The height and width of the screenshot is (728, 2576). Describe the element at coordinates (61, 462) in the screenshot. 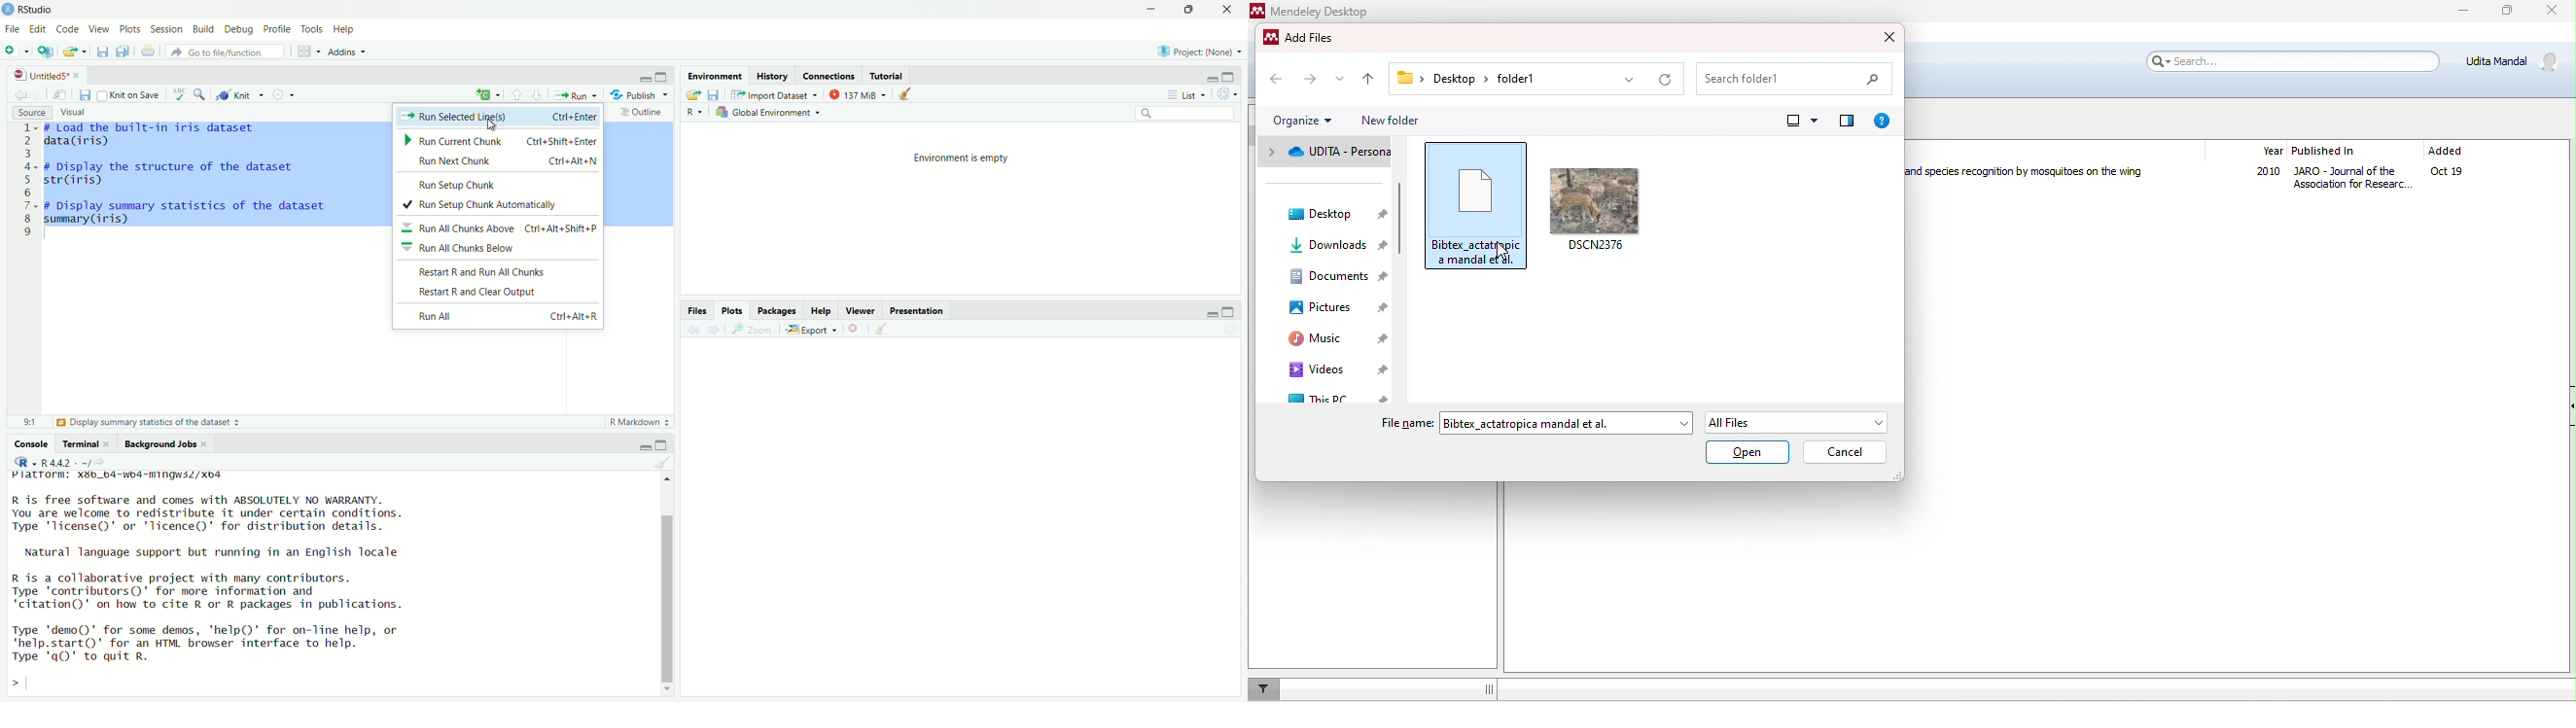

I see `R 4.4.2 - ~/` at that location.